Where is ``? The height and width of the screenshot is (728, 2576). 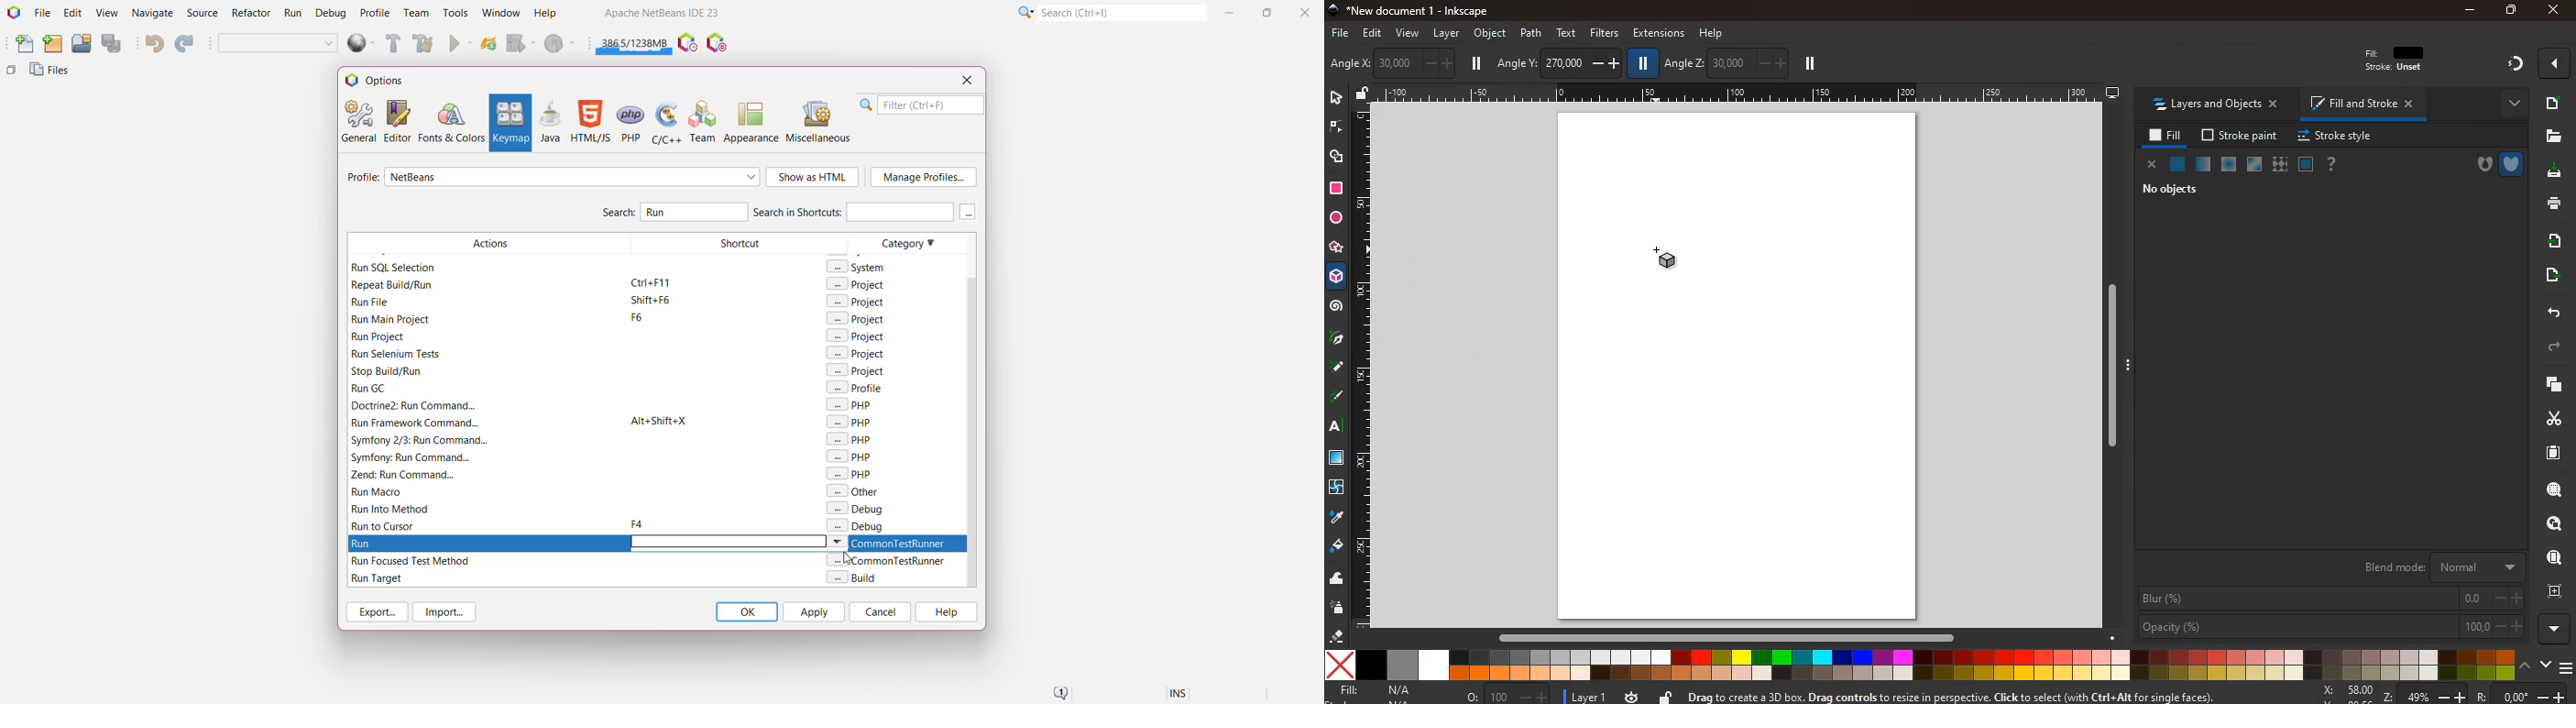
 is located at coordinates (2485, 695).